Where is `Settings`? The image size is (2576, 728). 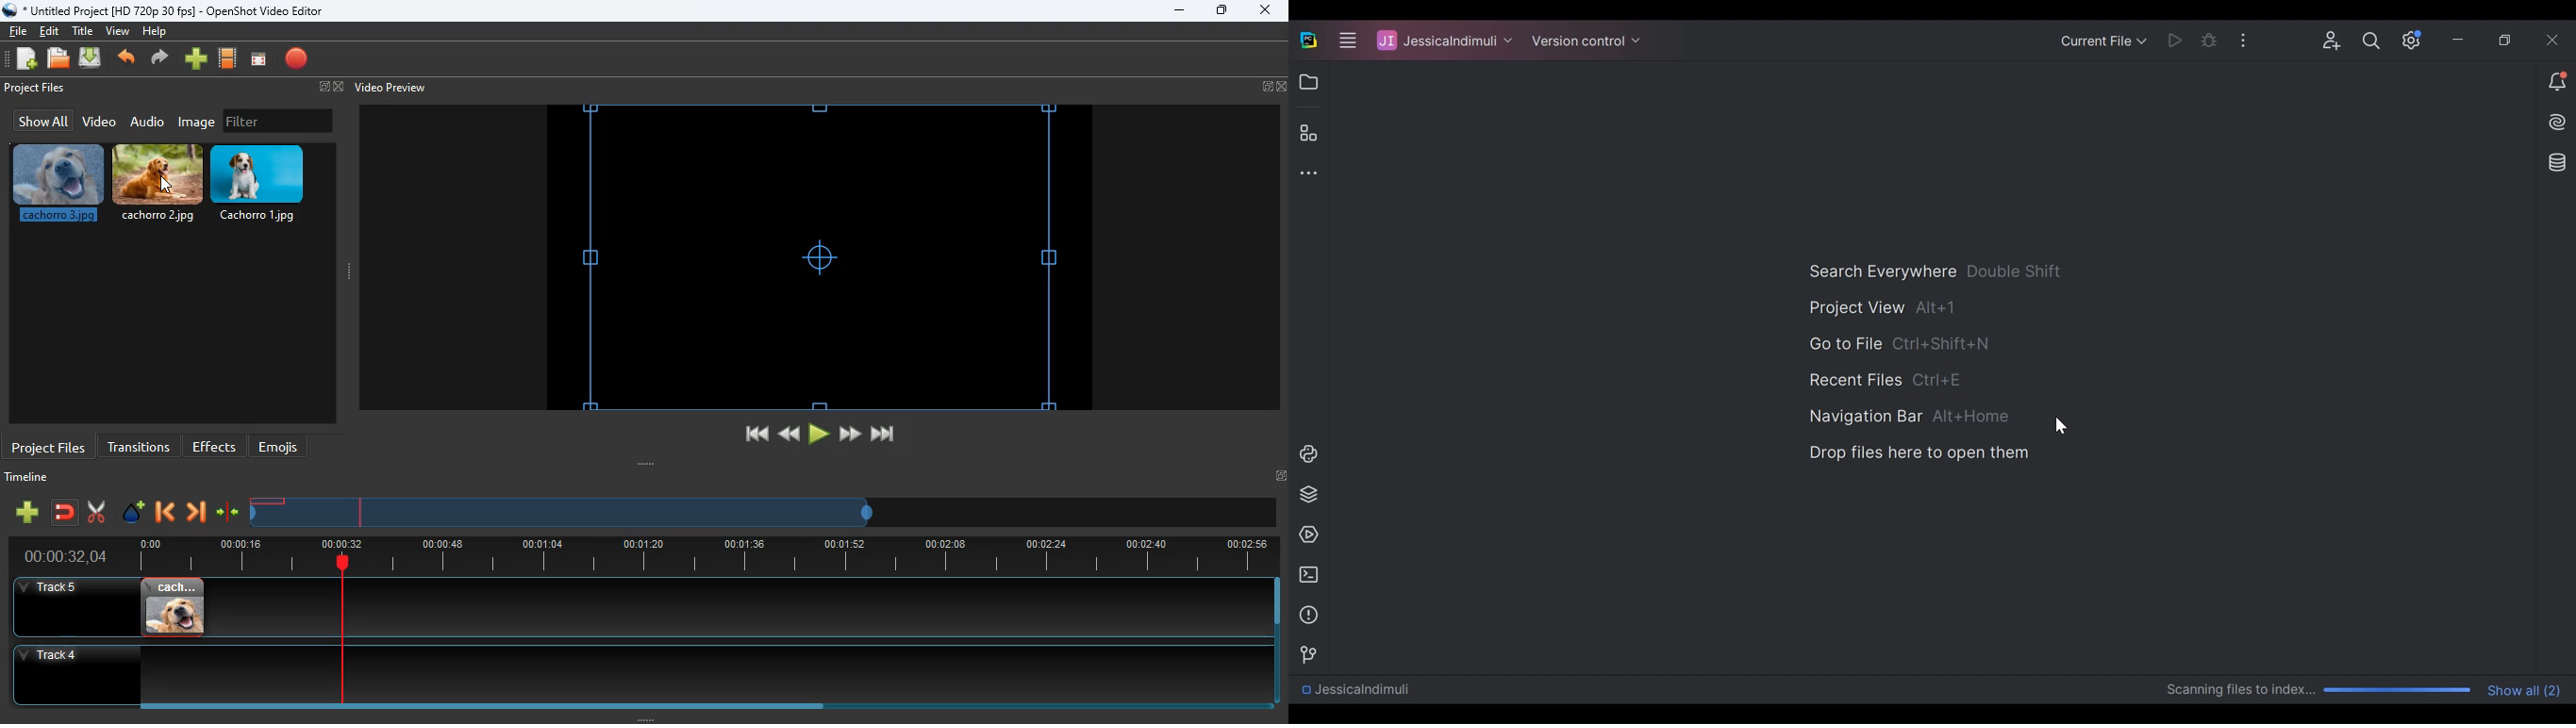
Settings is located at coordinates (2371, 40).